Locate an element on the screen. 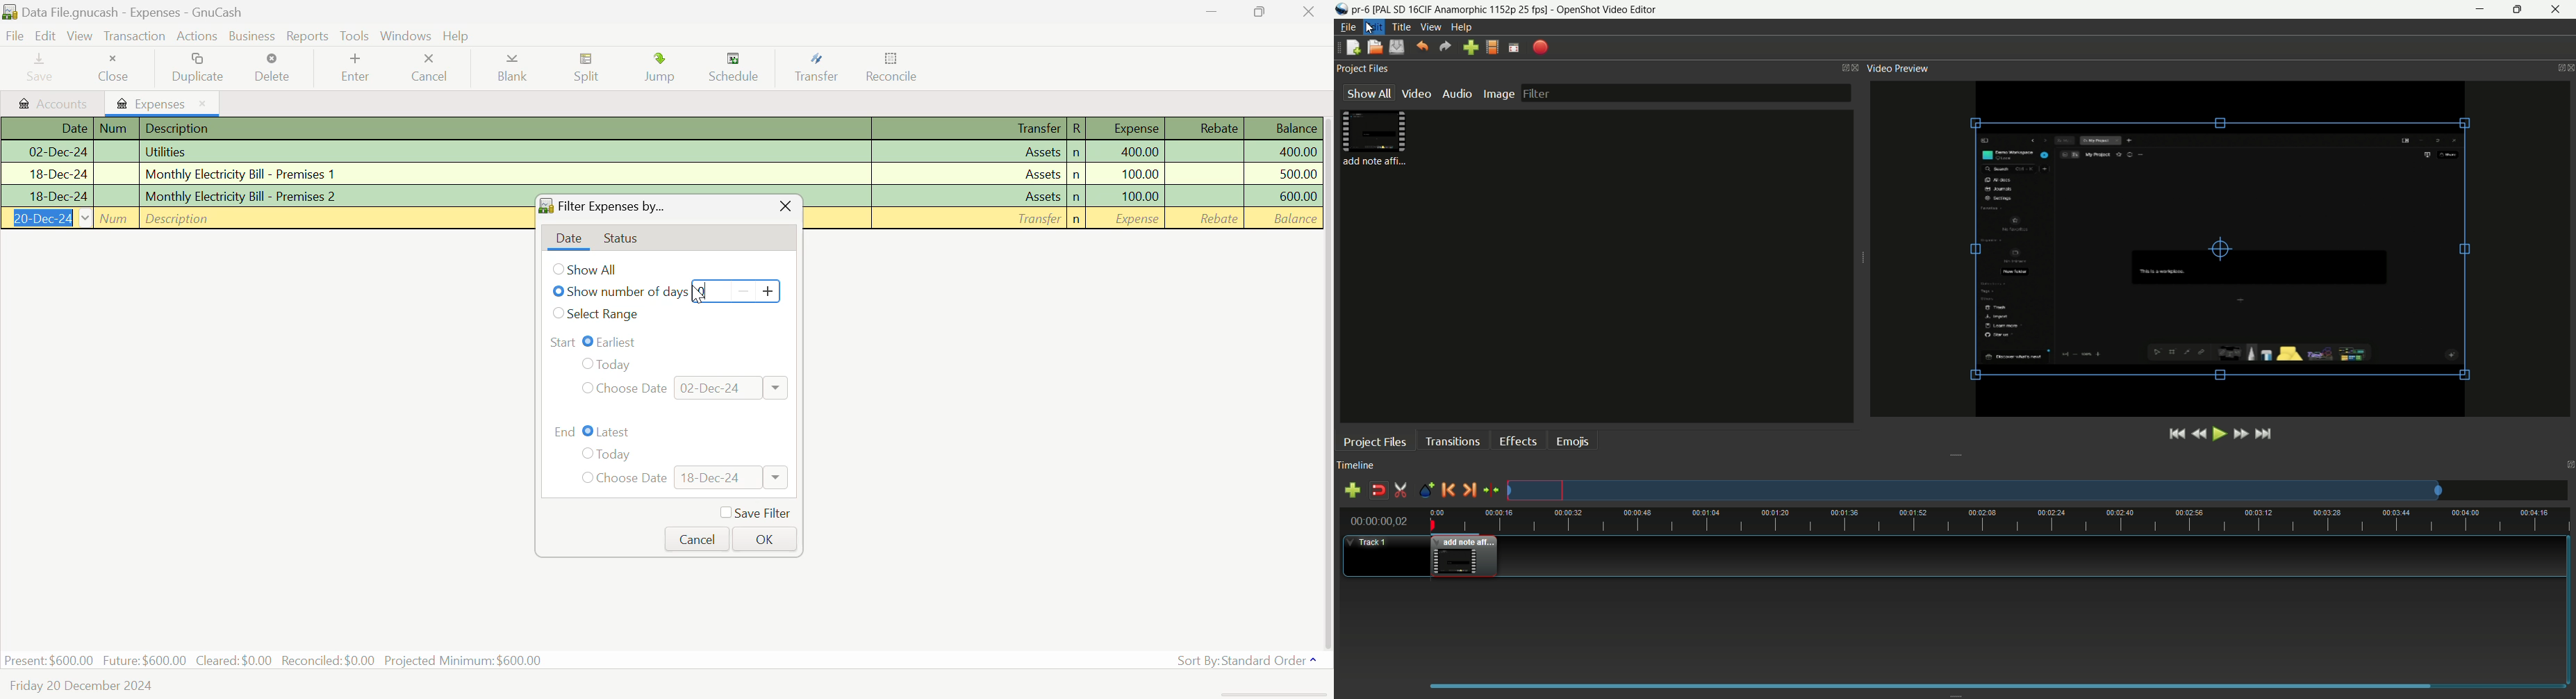  Data File.gnucash - Expenses - GnuCash is located at coordinates (124, 11).